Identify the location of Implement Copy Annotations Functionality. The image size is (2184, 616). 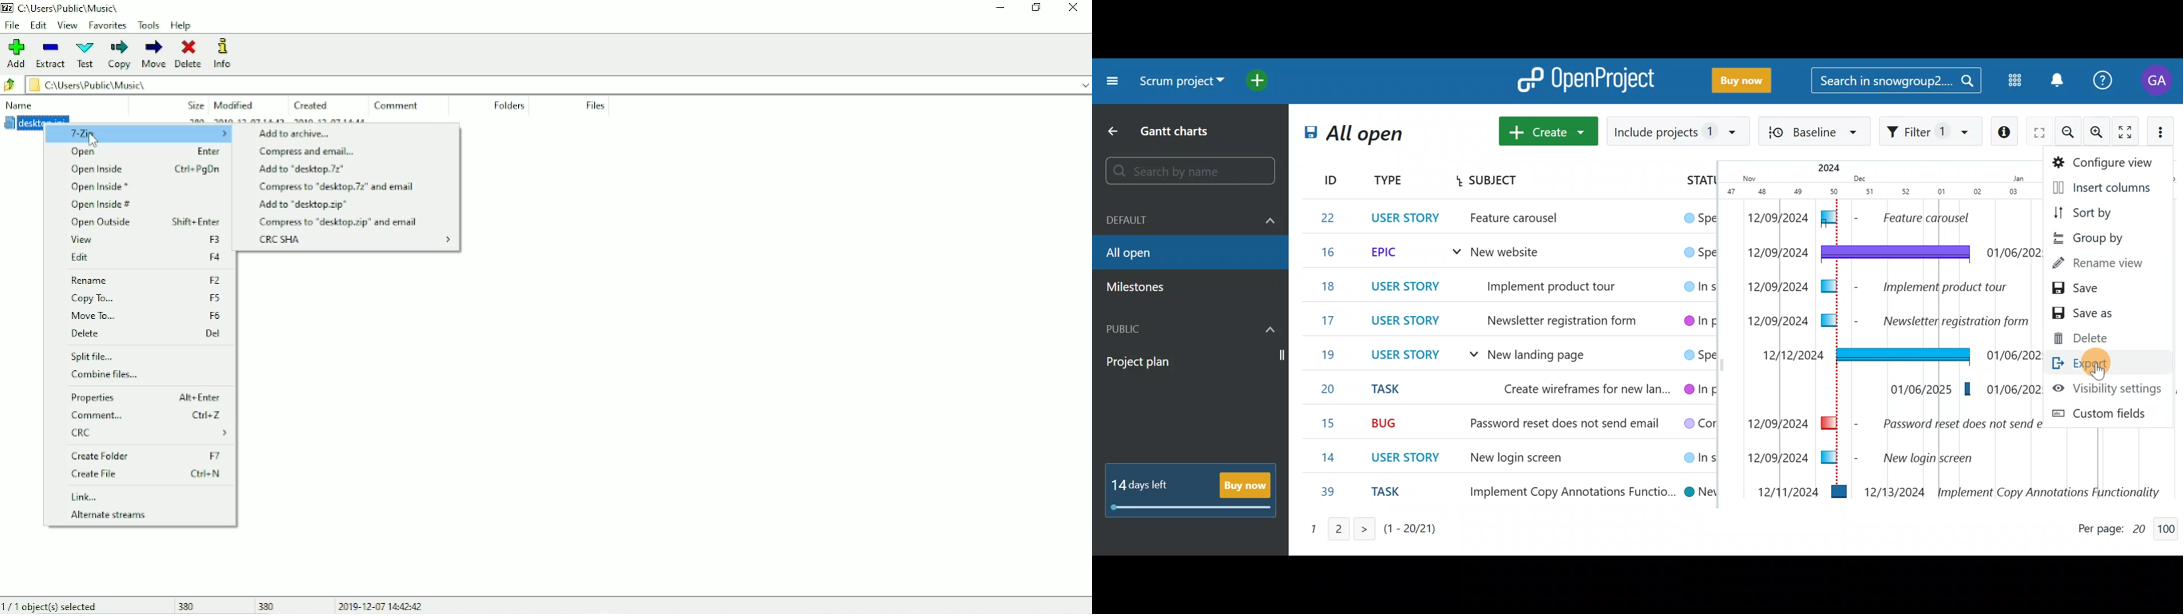
(1564, 491).